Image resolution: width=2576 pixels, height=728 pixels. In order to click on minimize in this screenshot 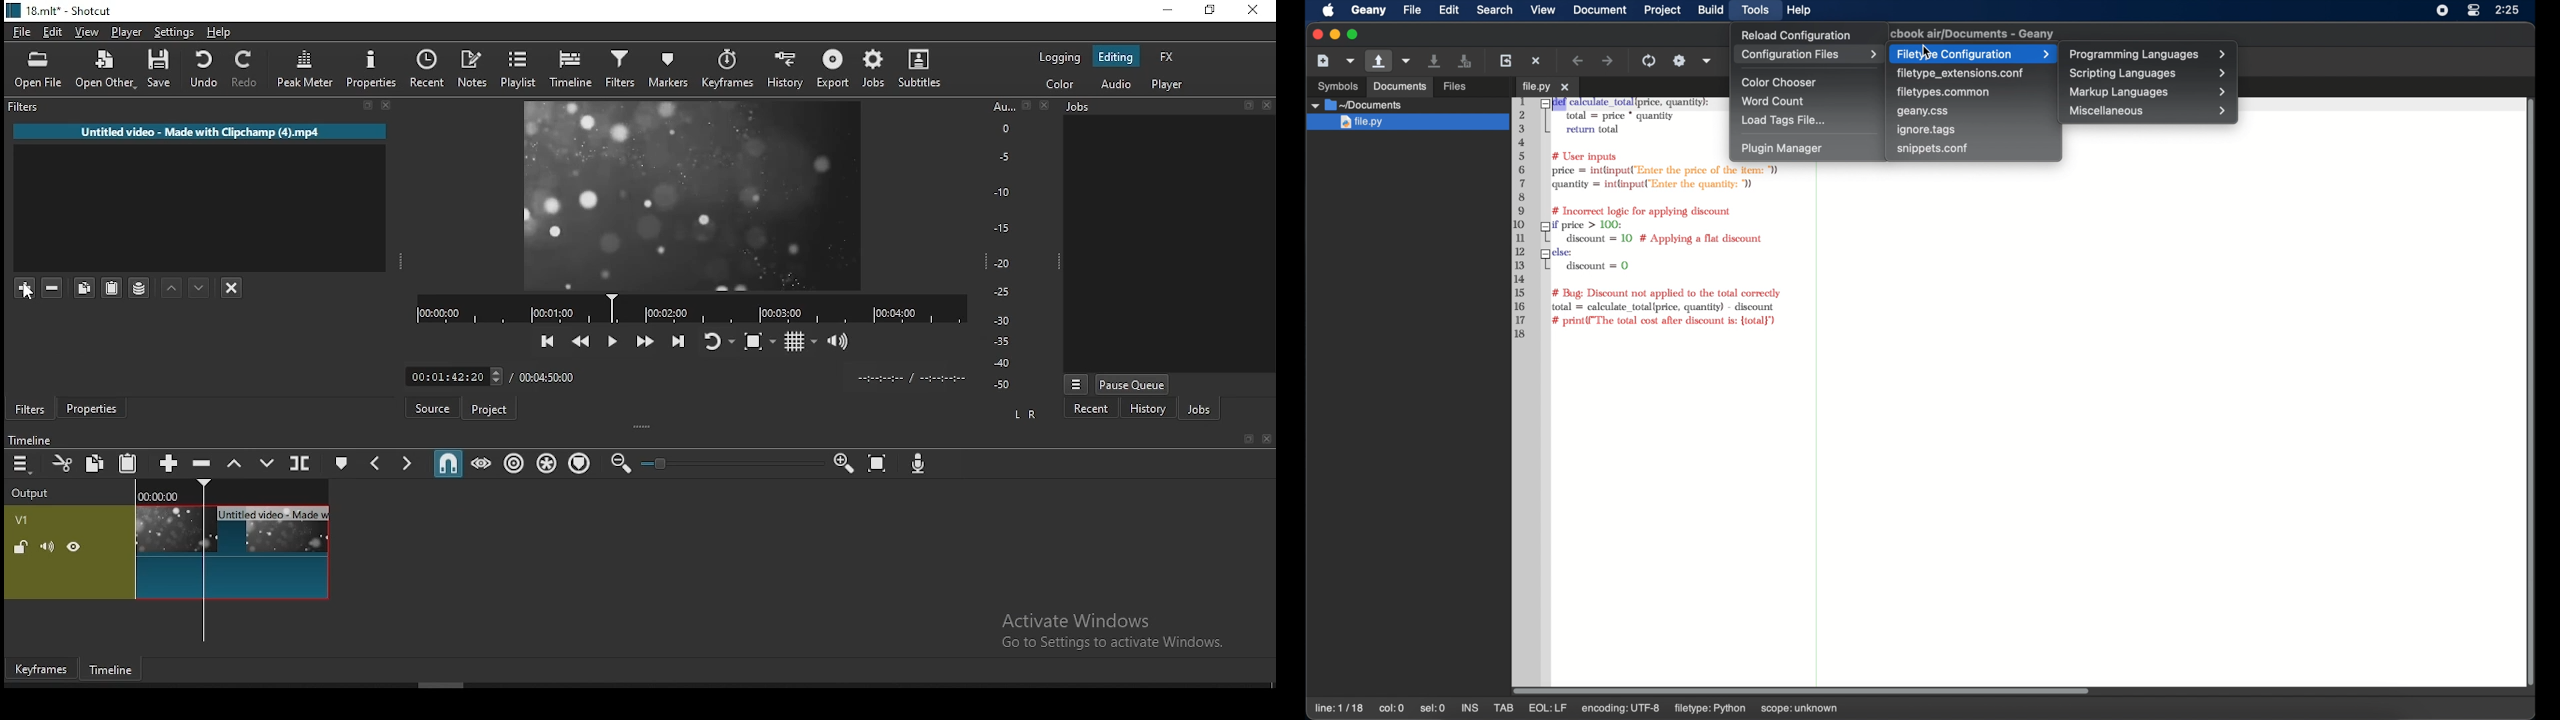, I will do `click(1169, 12)`.